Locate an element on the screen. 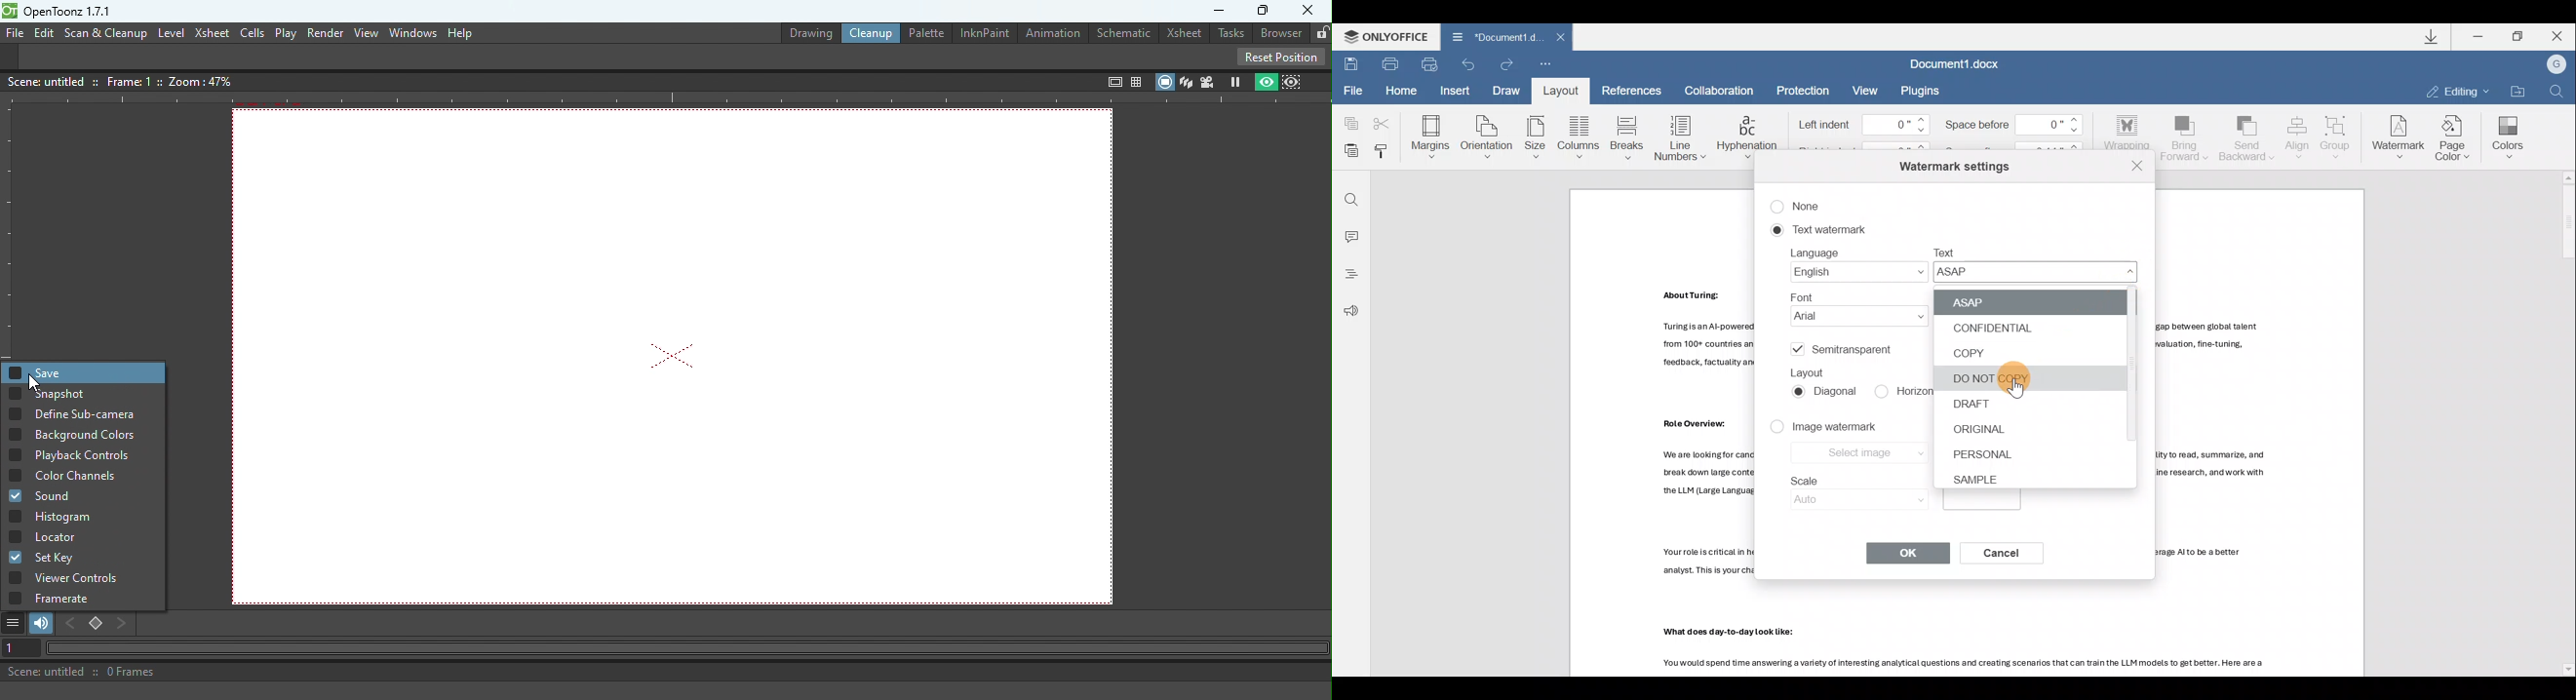  Wrapping is located at coordinates (2125, 128).